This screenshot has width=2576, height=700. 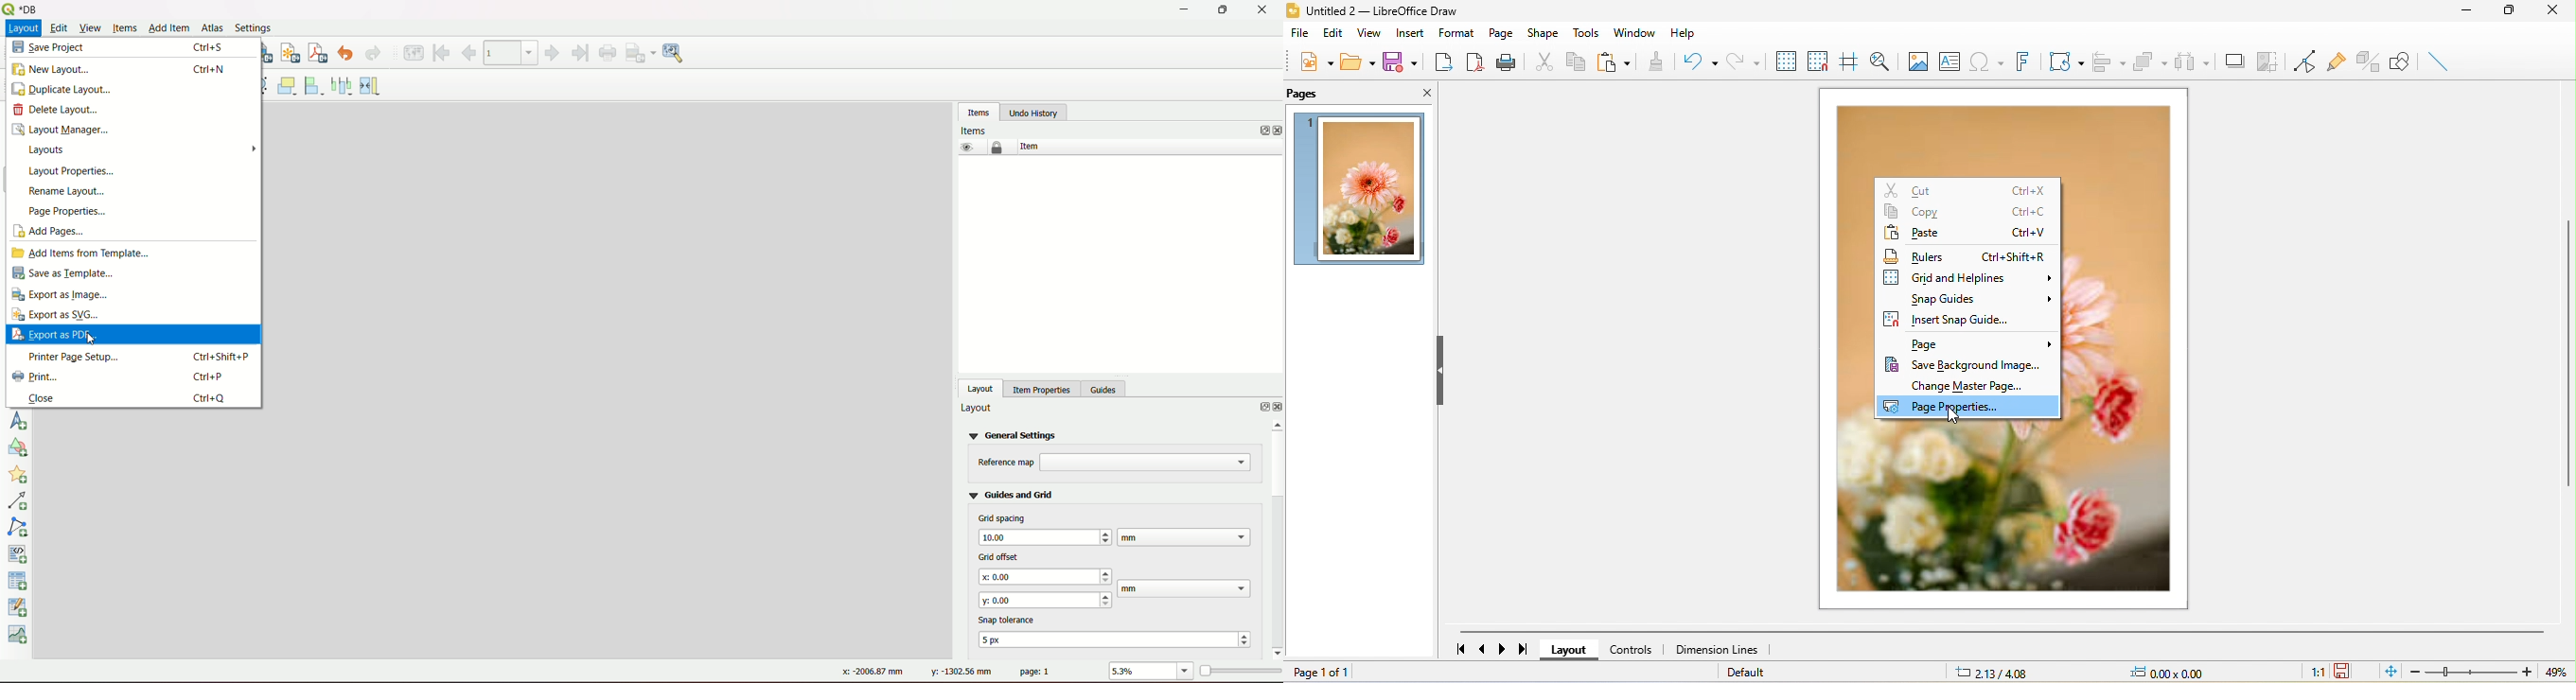 What do you see at coordinates (1356, 59) in the screenshot?
I see `open` at bounding box center [1356, 59].